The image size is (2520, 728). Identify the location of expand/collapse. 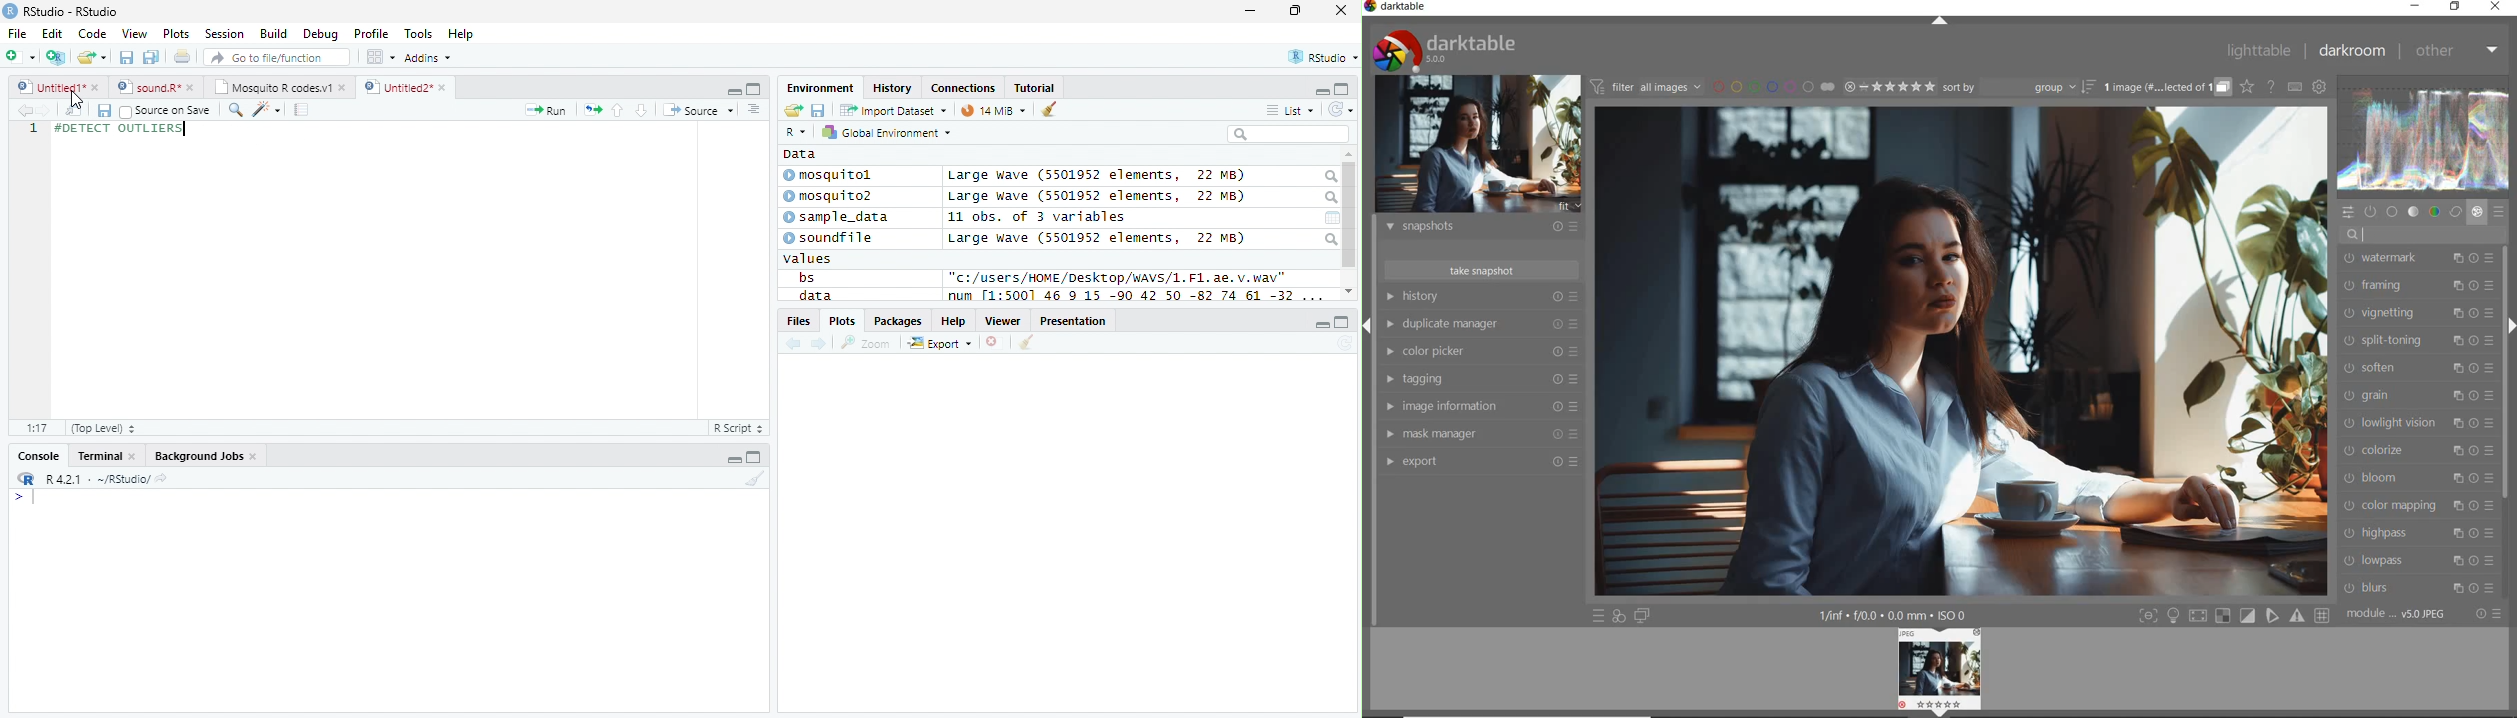
(1941, 17).